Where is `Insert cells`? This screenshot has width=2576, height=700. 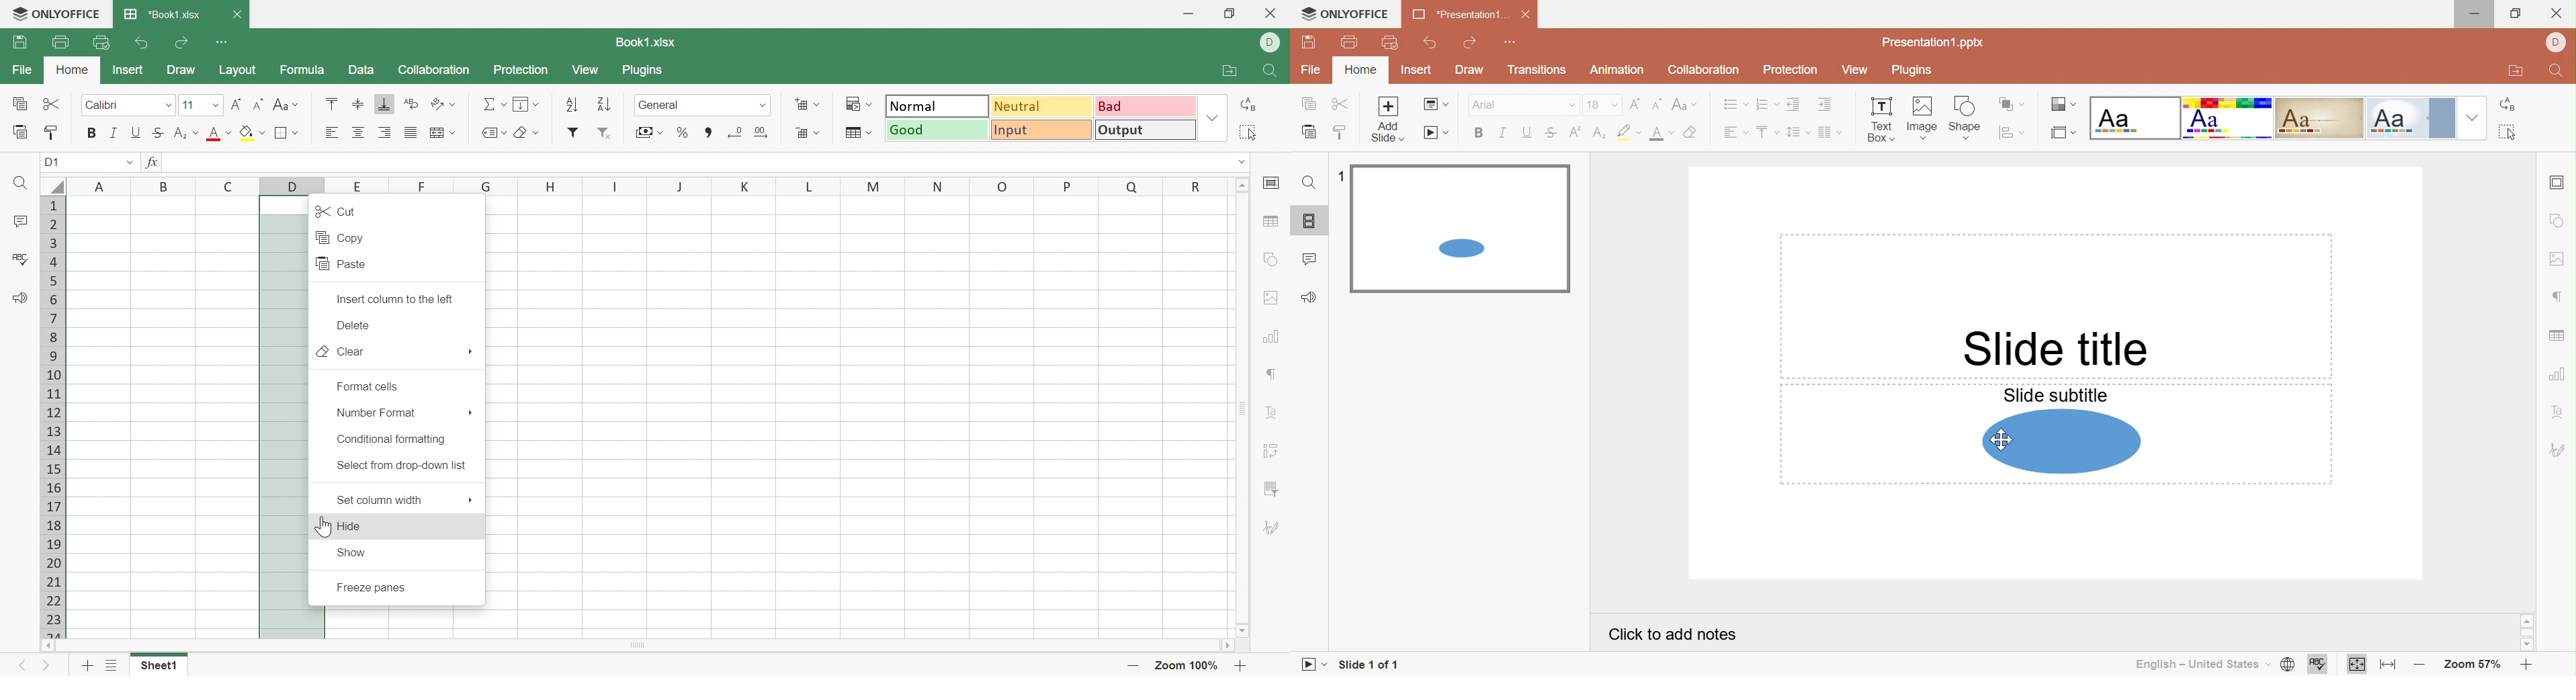
Insert cells is located at coordinates (800, 102).